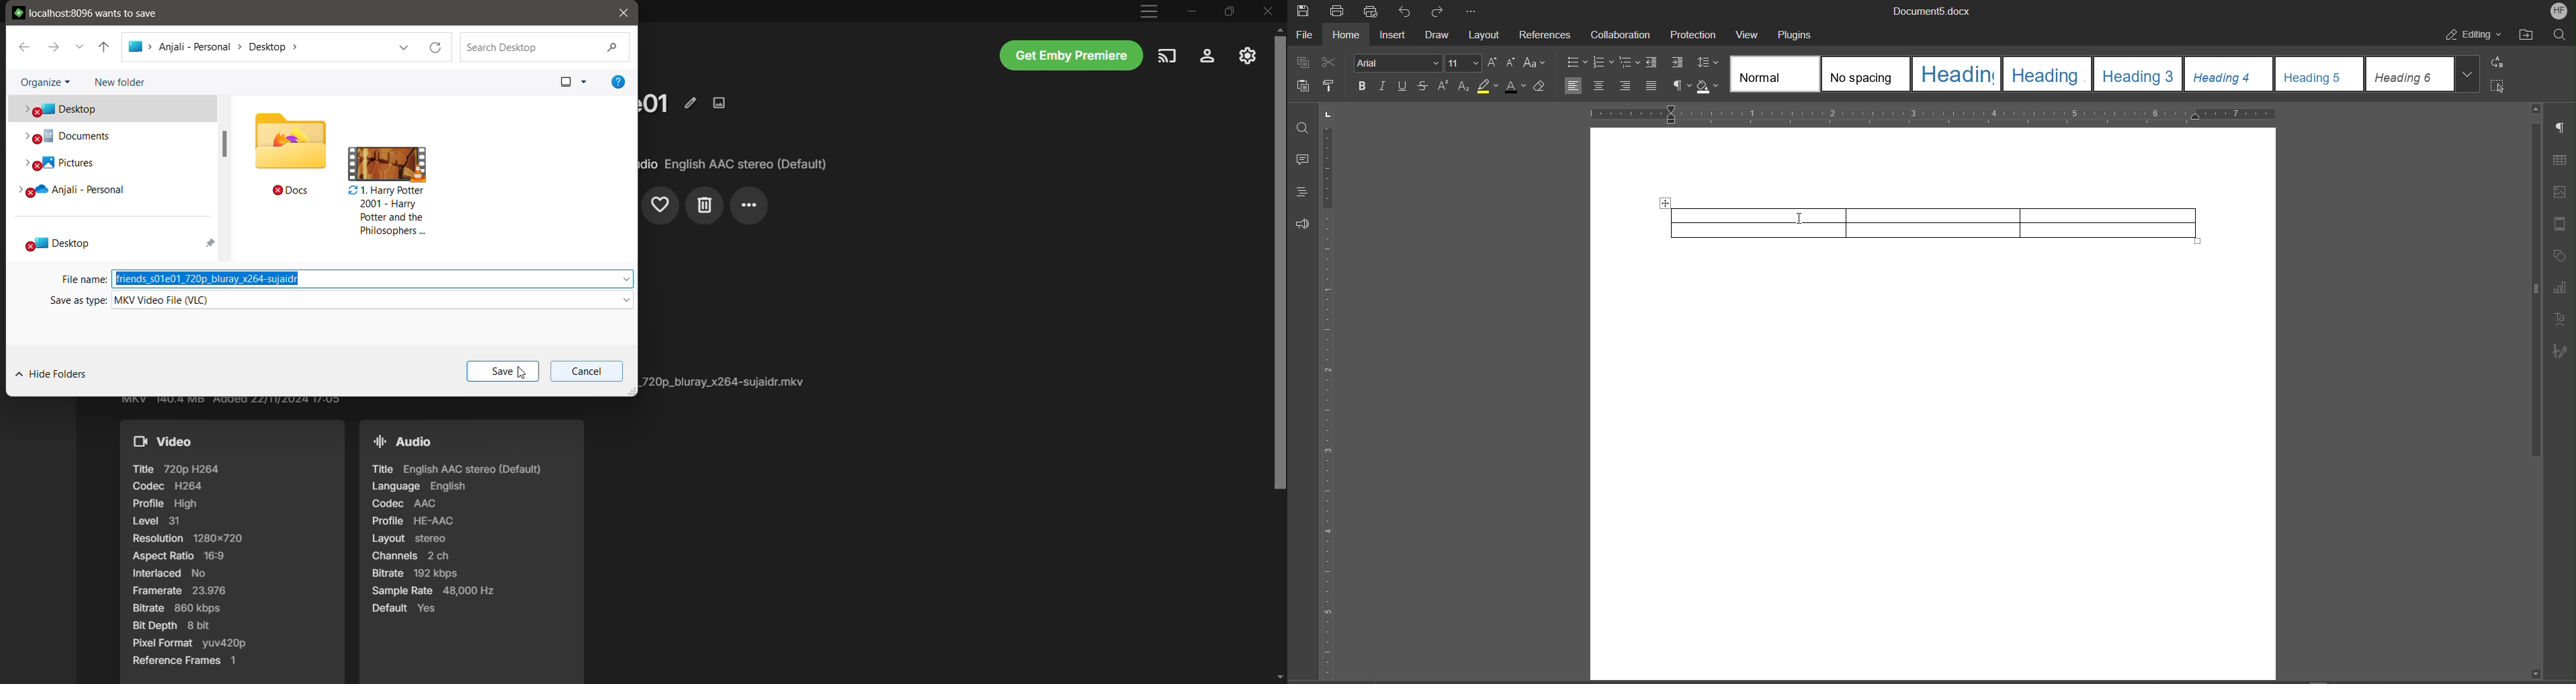  I want to click on Redo, so click(1443, 11).